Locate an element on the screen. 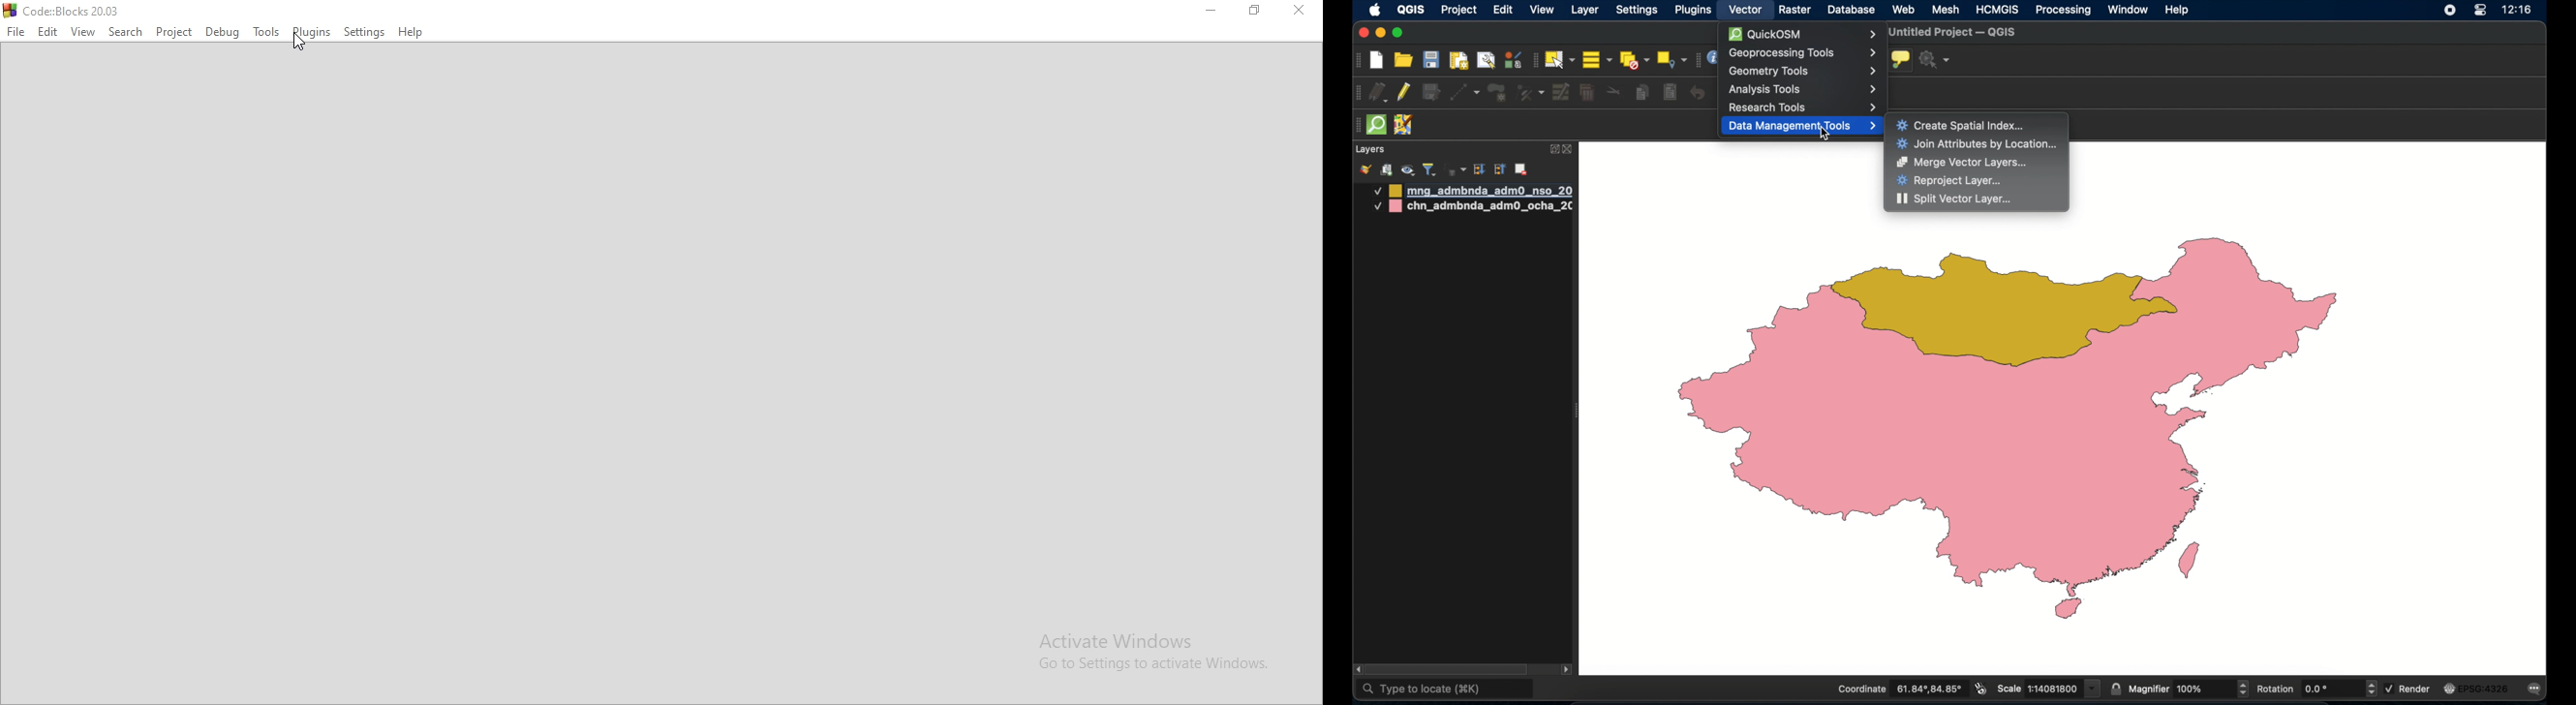 This screenshot has height=728, width=2576. Cursor is located at coordinates (300, 42).